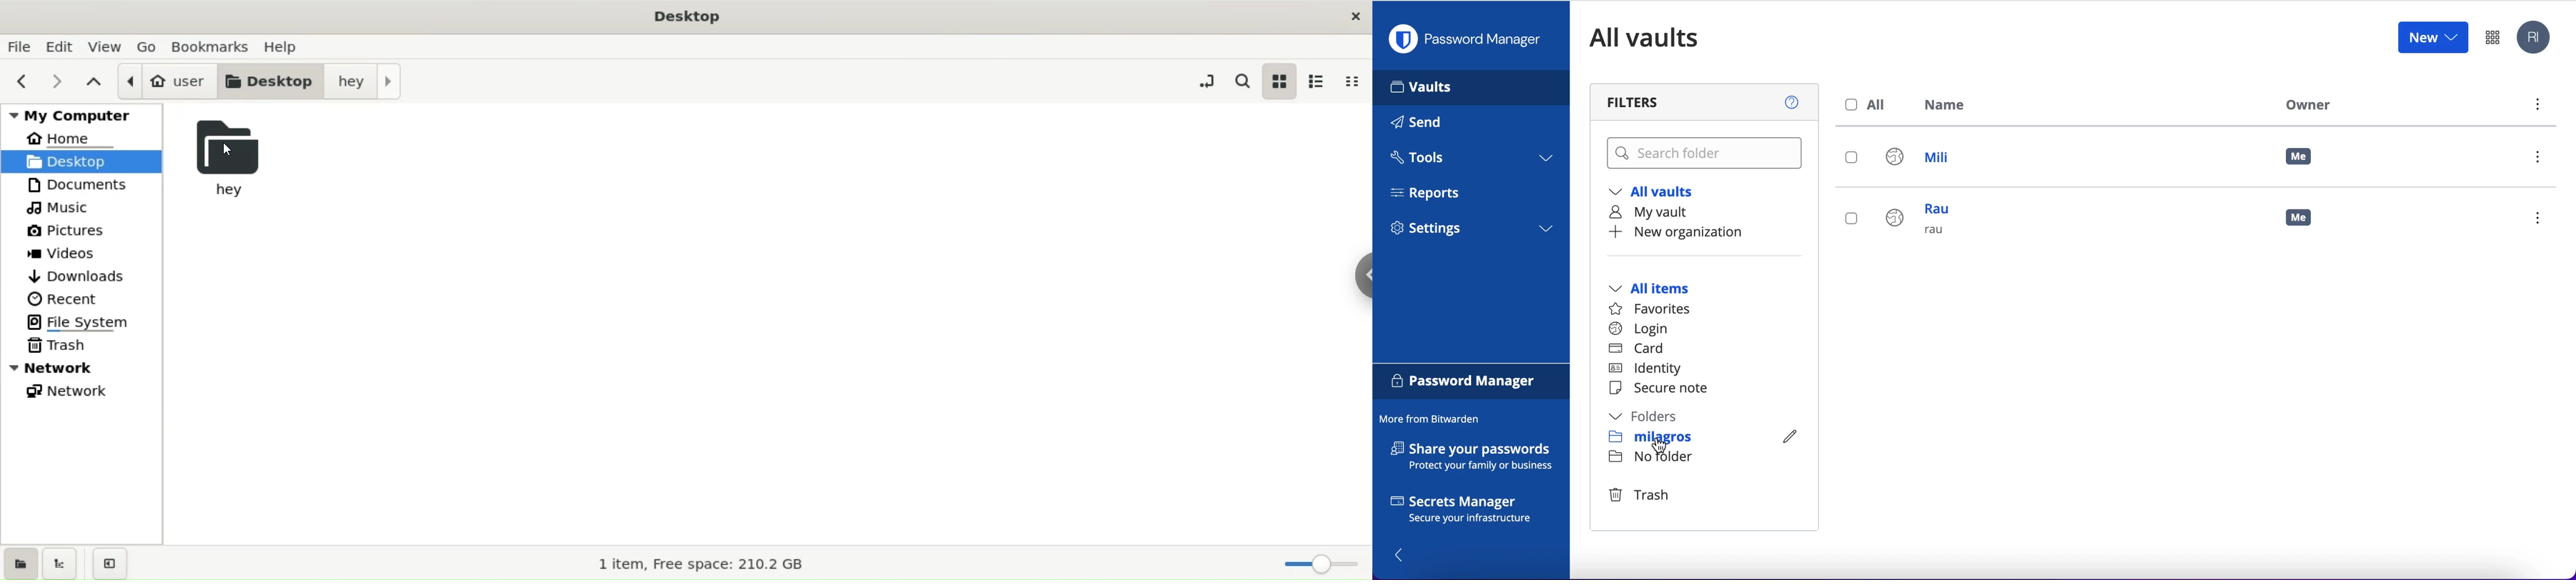  What do you see at coordinates (2536, 107) in the screenshot?
I see `menu` at bounding box center [2536, 107].